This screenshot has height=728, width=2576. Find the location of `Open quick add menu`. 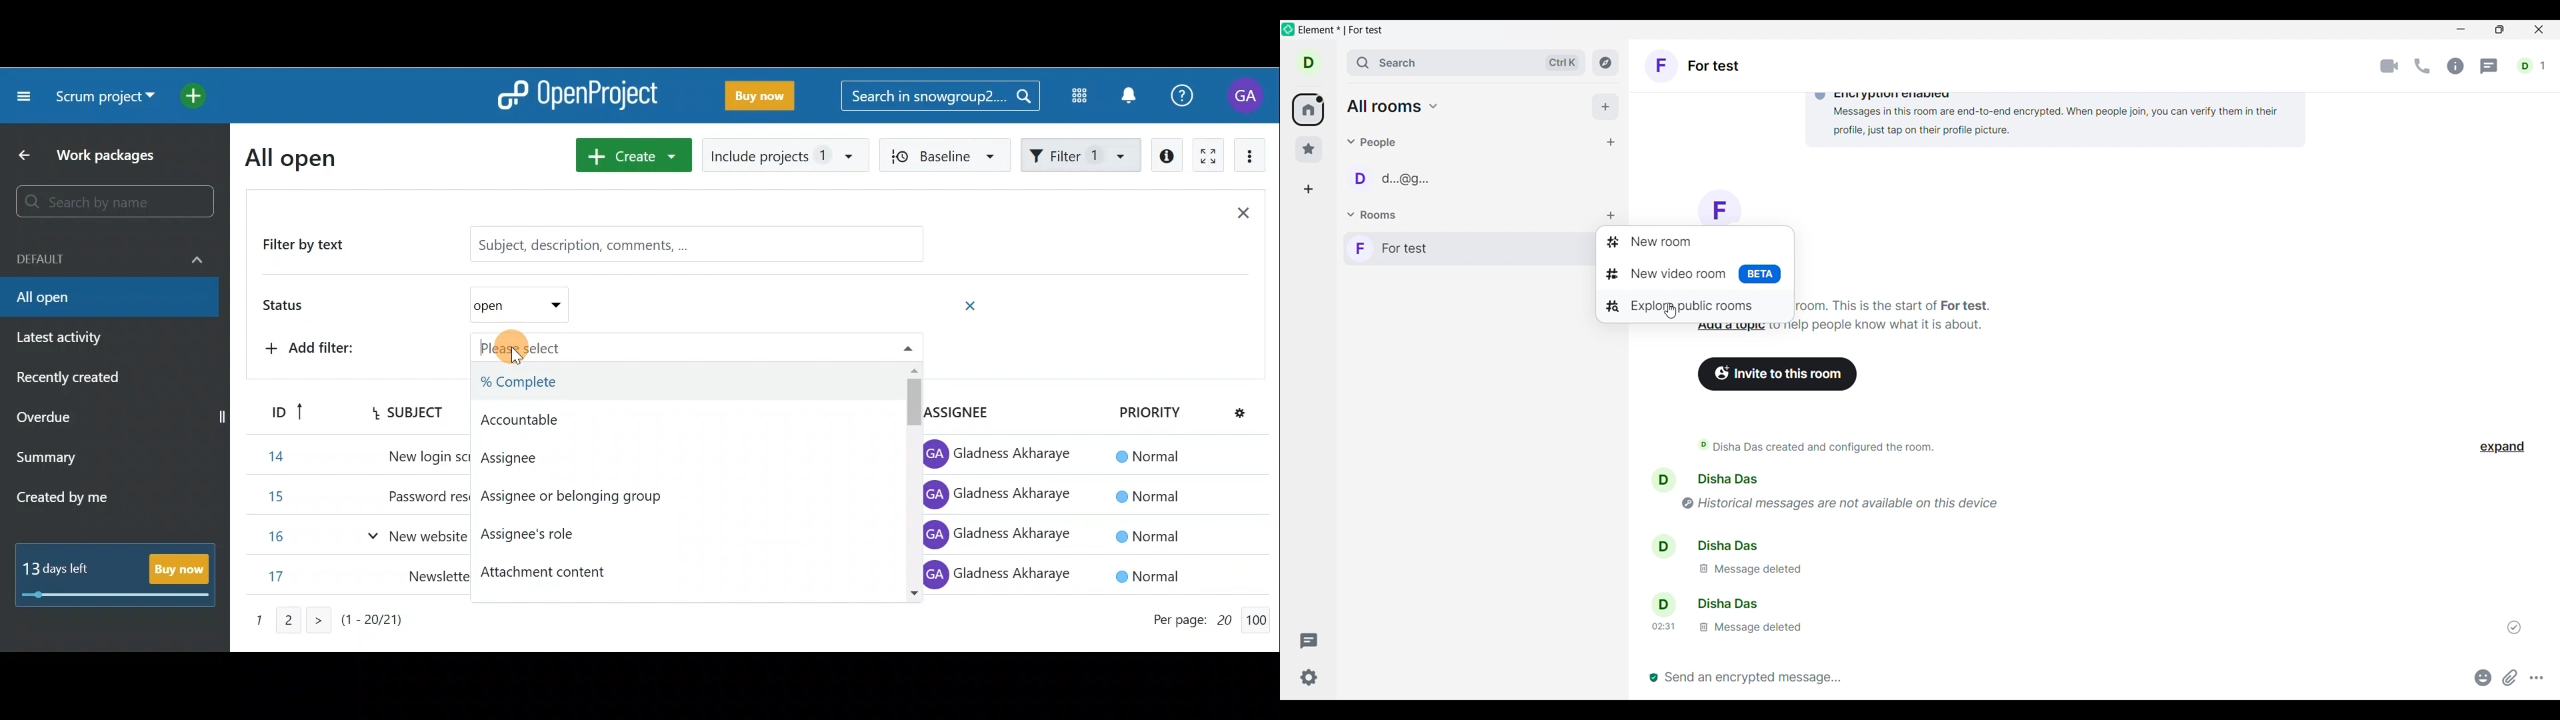

Open quick add menu is located at coordinates (197, 92).